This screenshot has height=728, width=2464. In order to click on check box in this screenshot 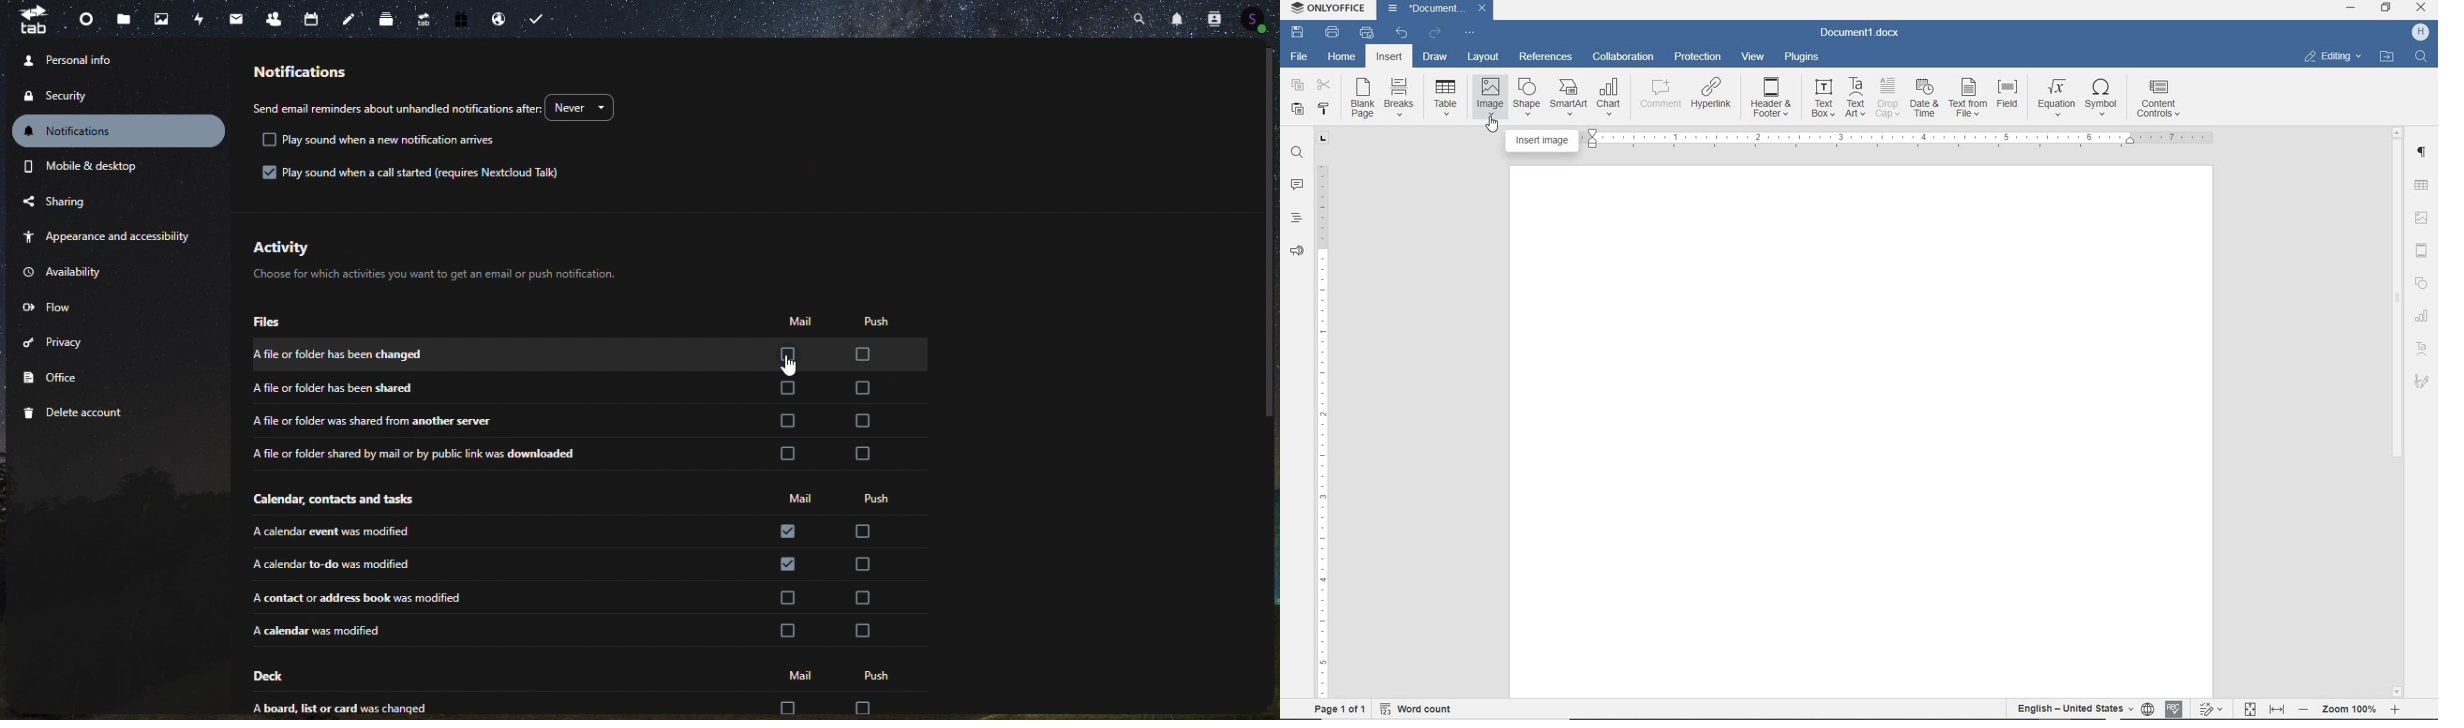, I will do `click(792, 530)`.